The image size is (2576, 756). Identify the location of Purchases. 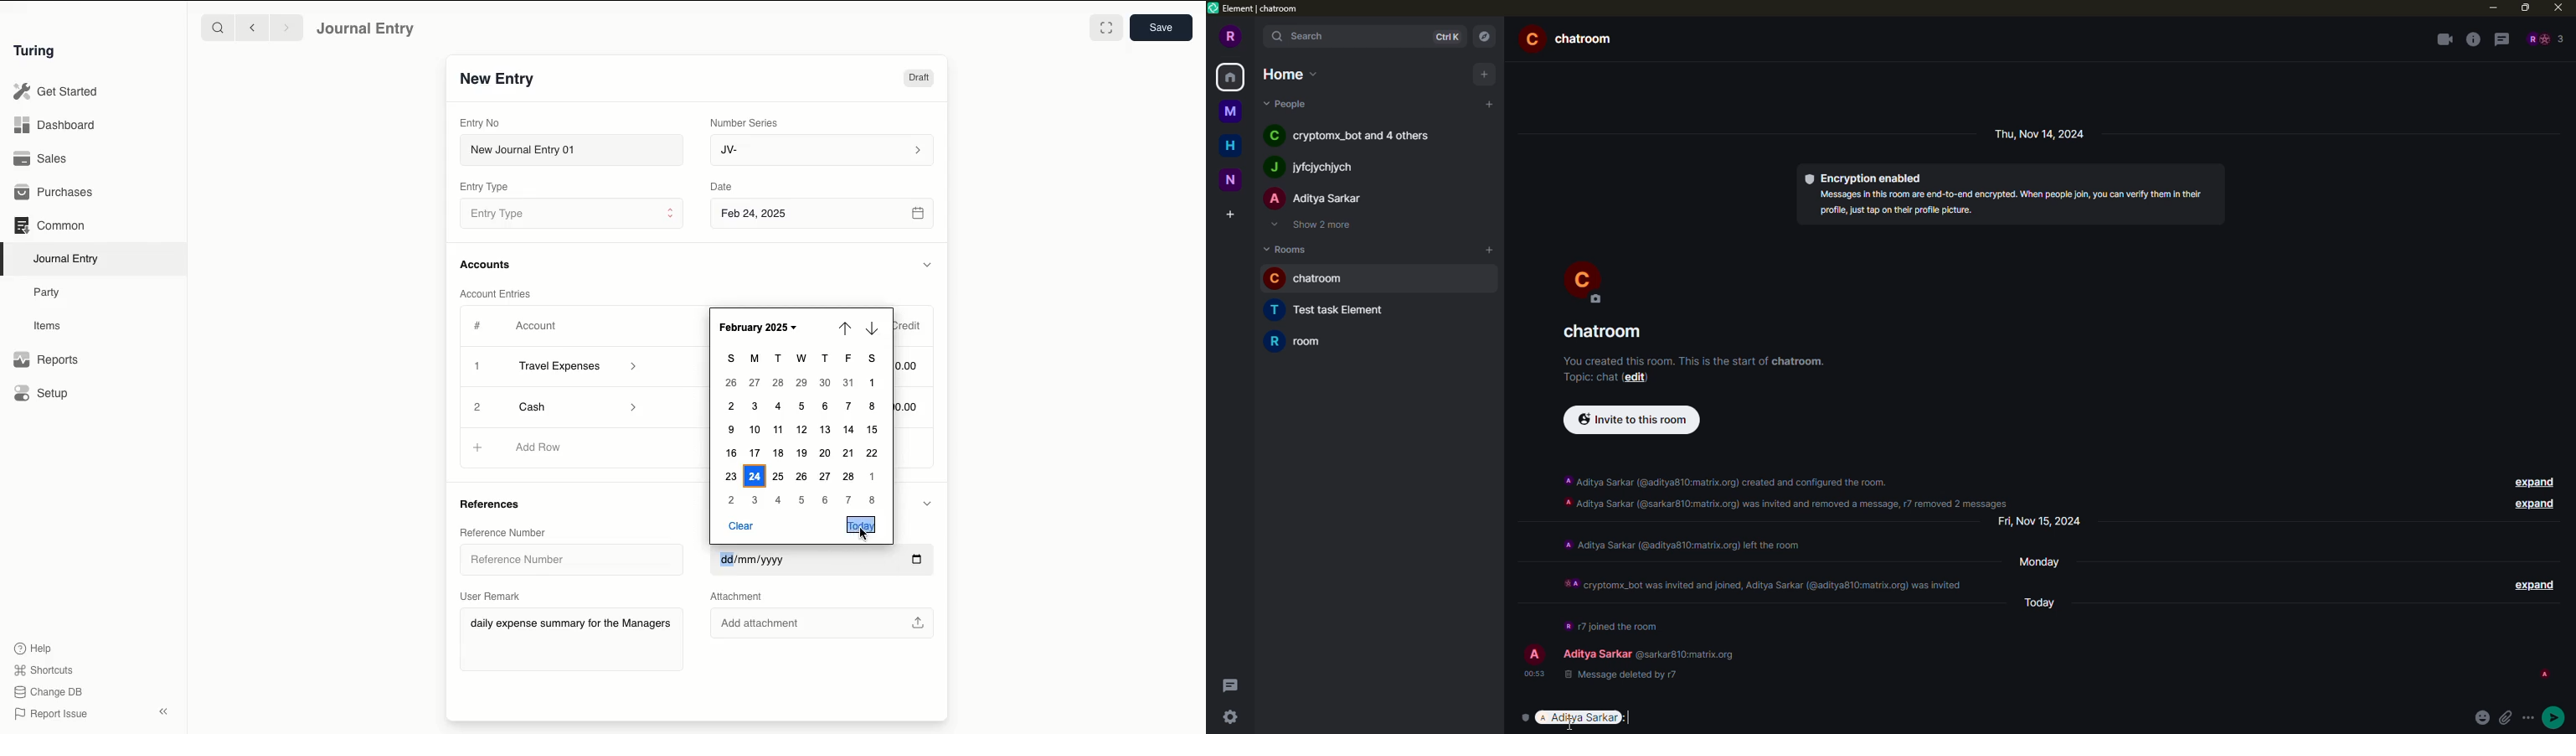
(54, 194).